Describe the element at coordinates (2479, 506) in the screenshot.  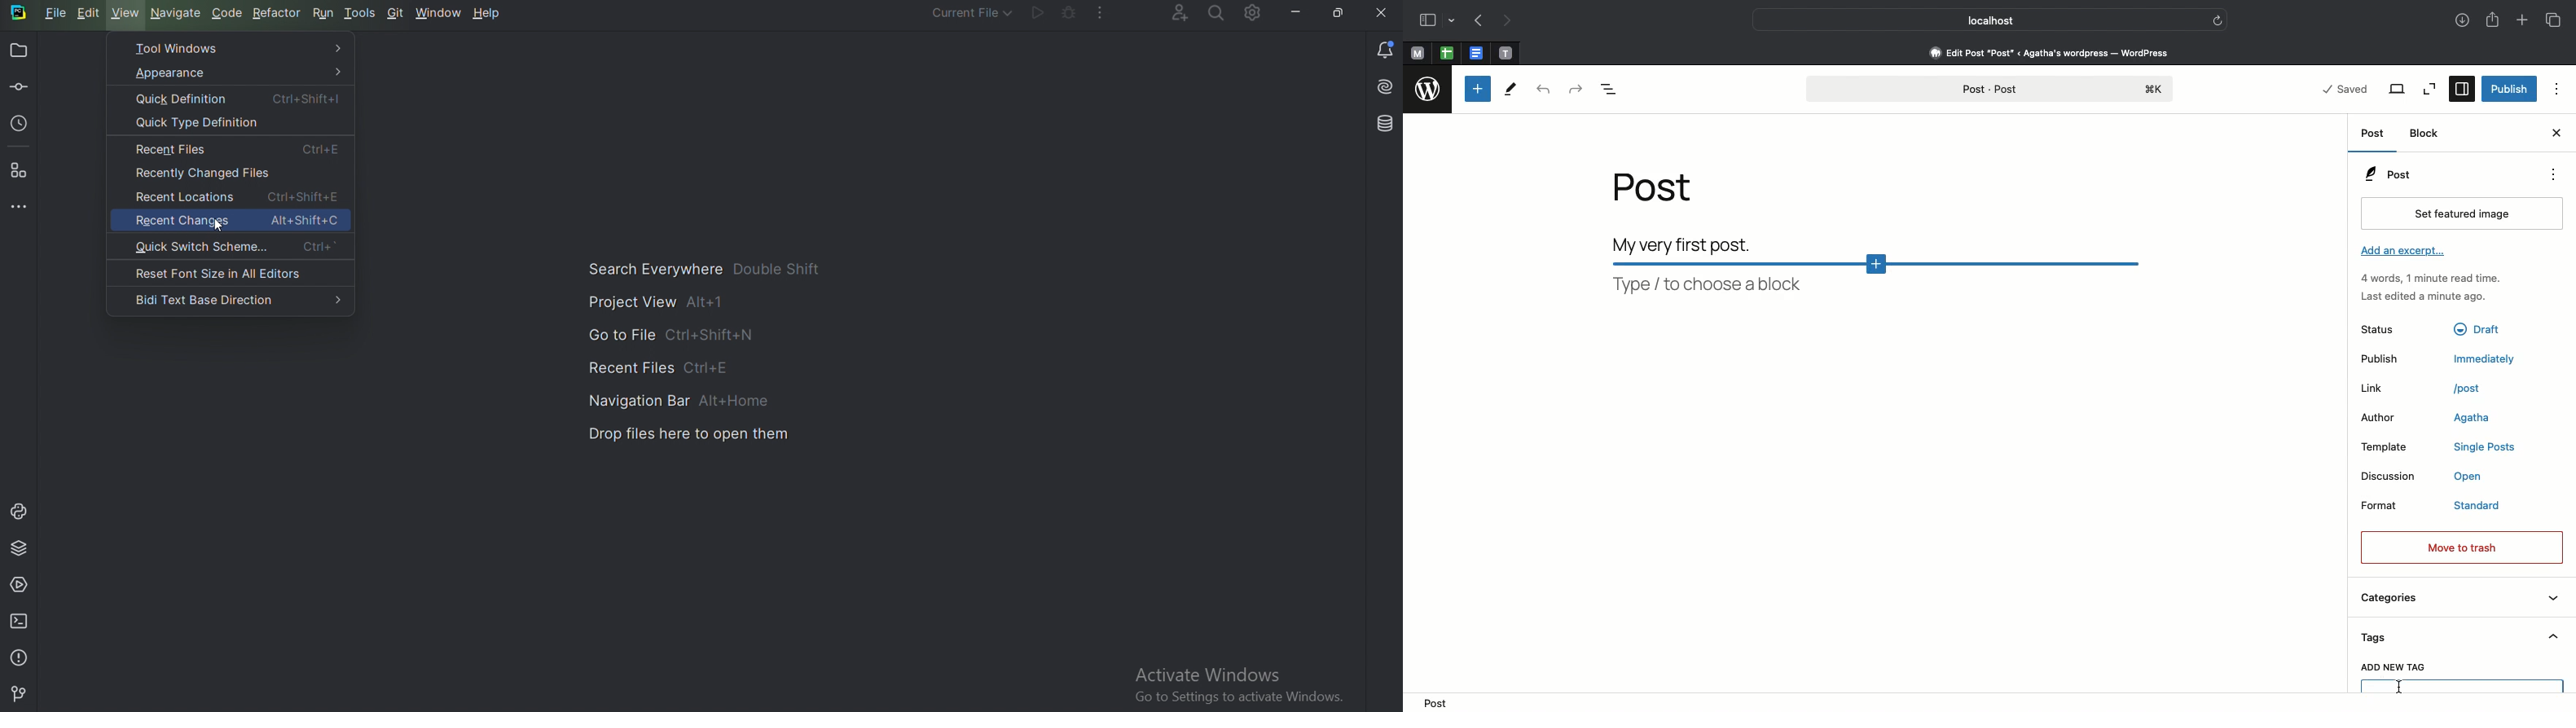
I see `standard` at that location.